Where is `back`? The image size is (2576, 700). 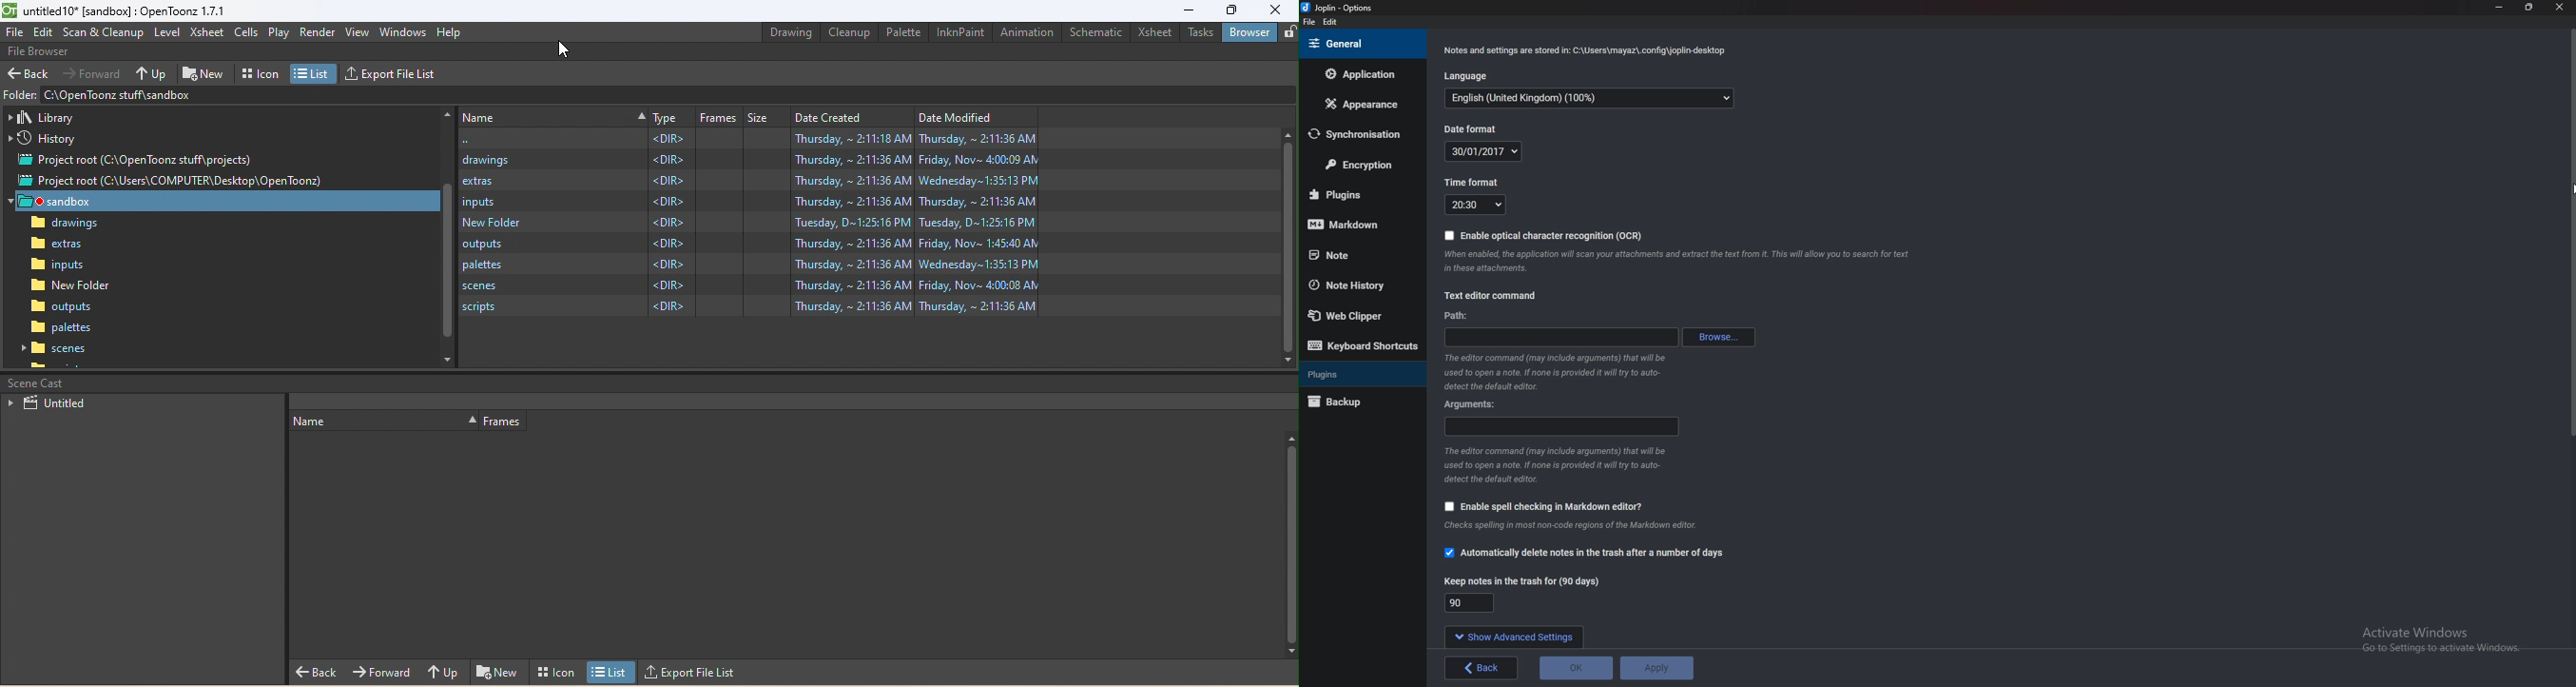 back is located at coordinates (1483, 668).